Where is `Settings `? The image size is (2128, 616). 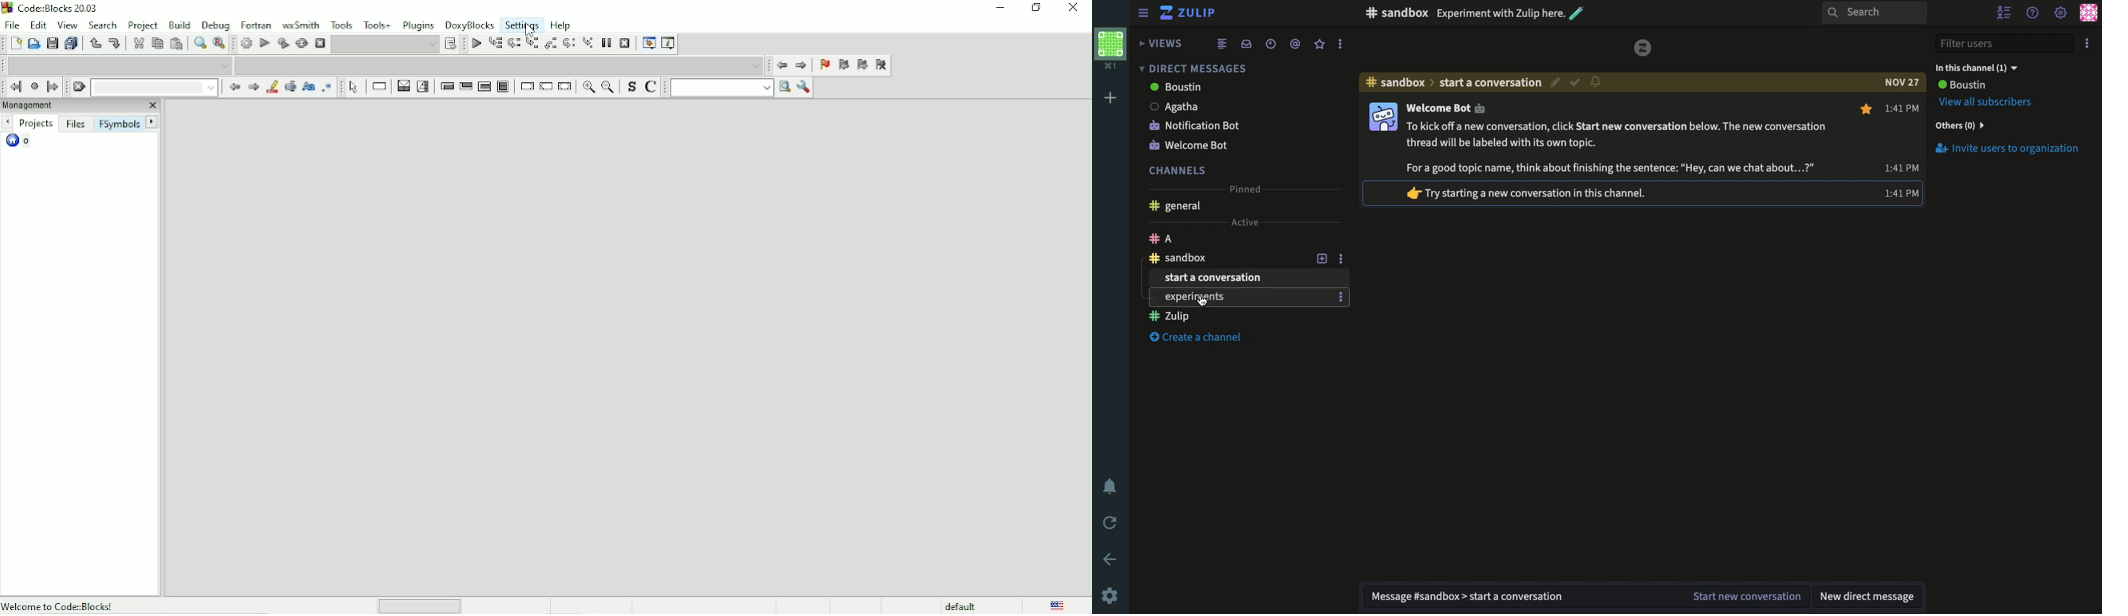
Settings  is located at coordinates (2060, 14).